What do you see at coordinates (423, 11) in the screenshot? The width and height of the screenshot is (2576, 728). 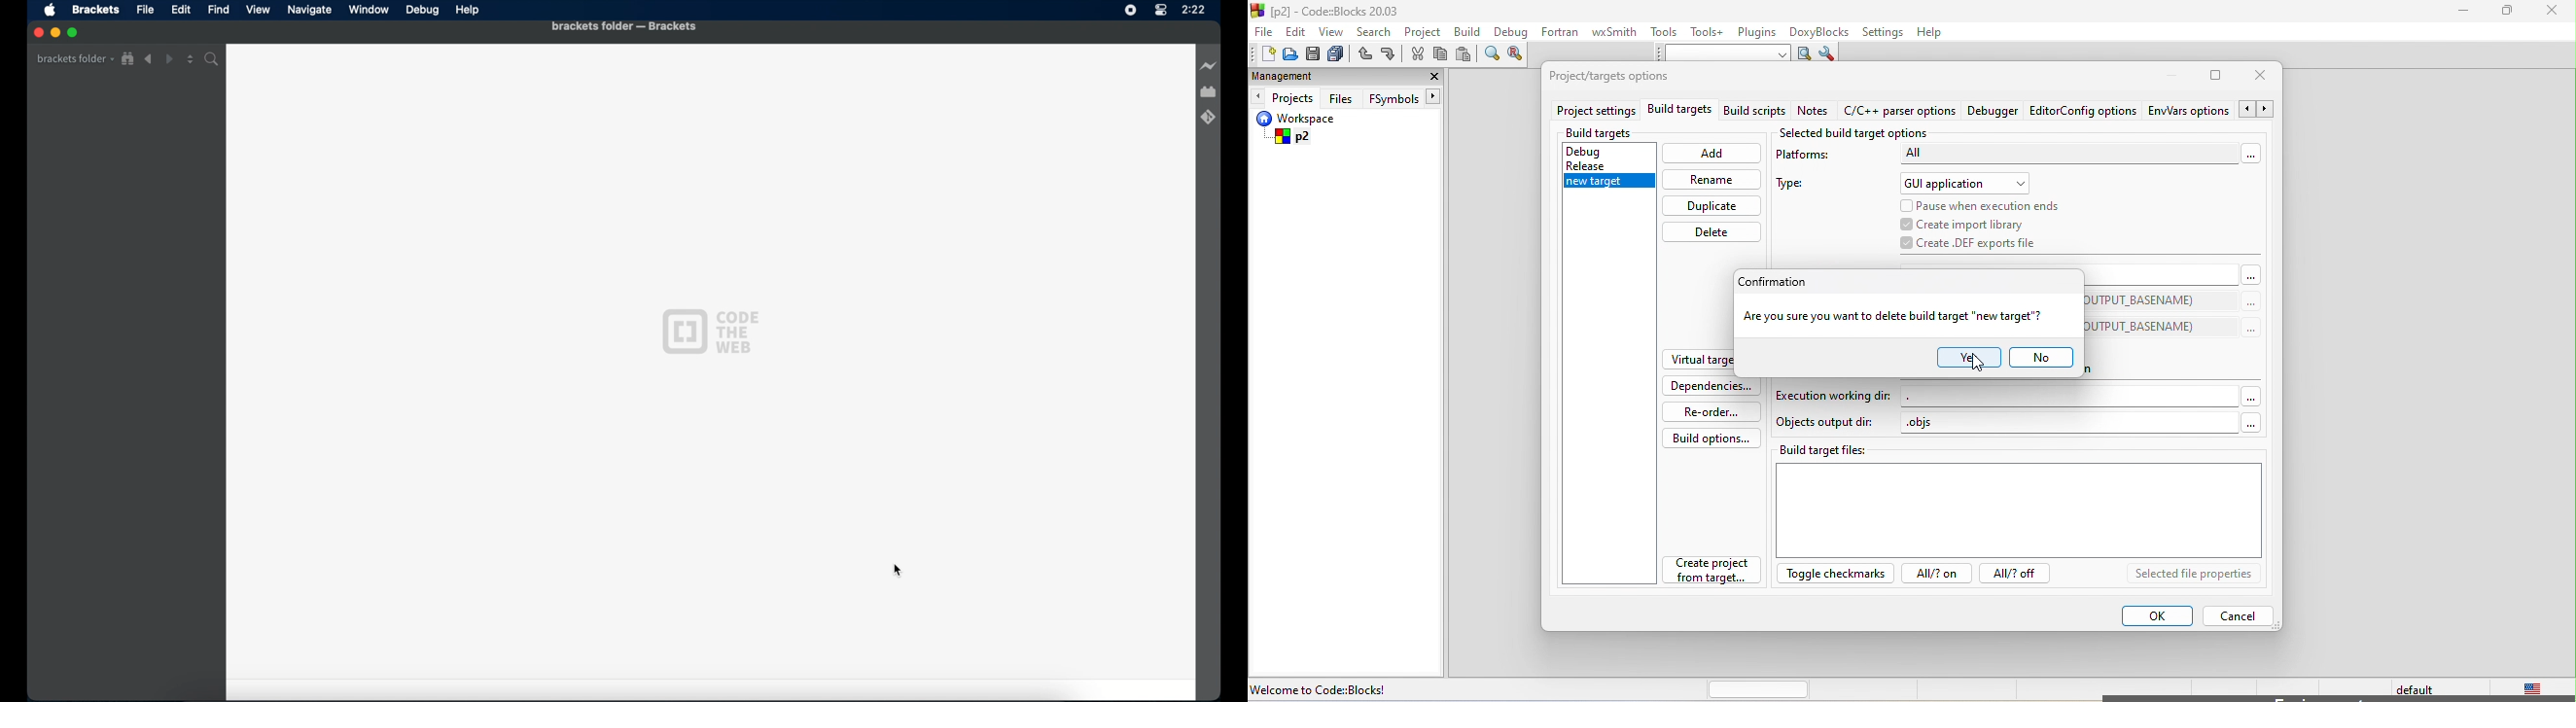 I see `debug` at bounding box center [423, 11].